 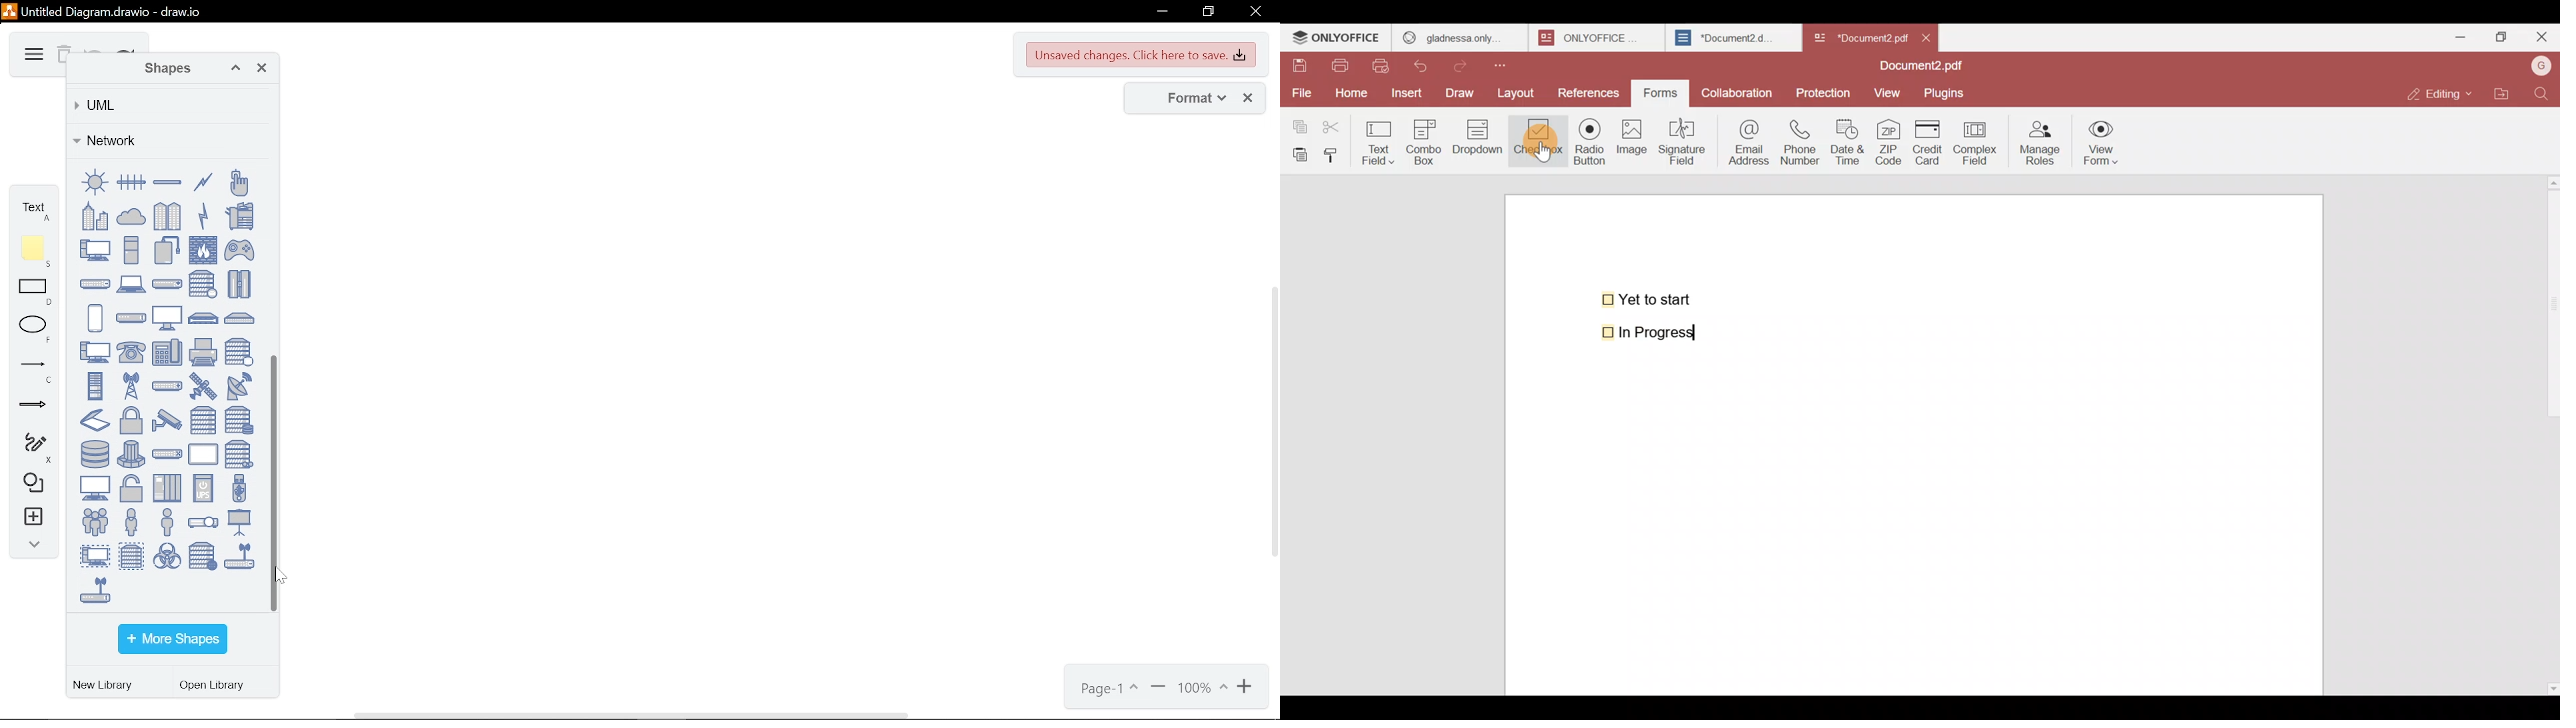 What do you see at coordinates (32, 55) in the screenshot?
I see `diagram` at bounding box center [32, 55].